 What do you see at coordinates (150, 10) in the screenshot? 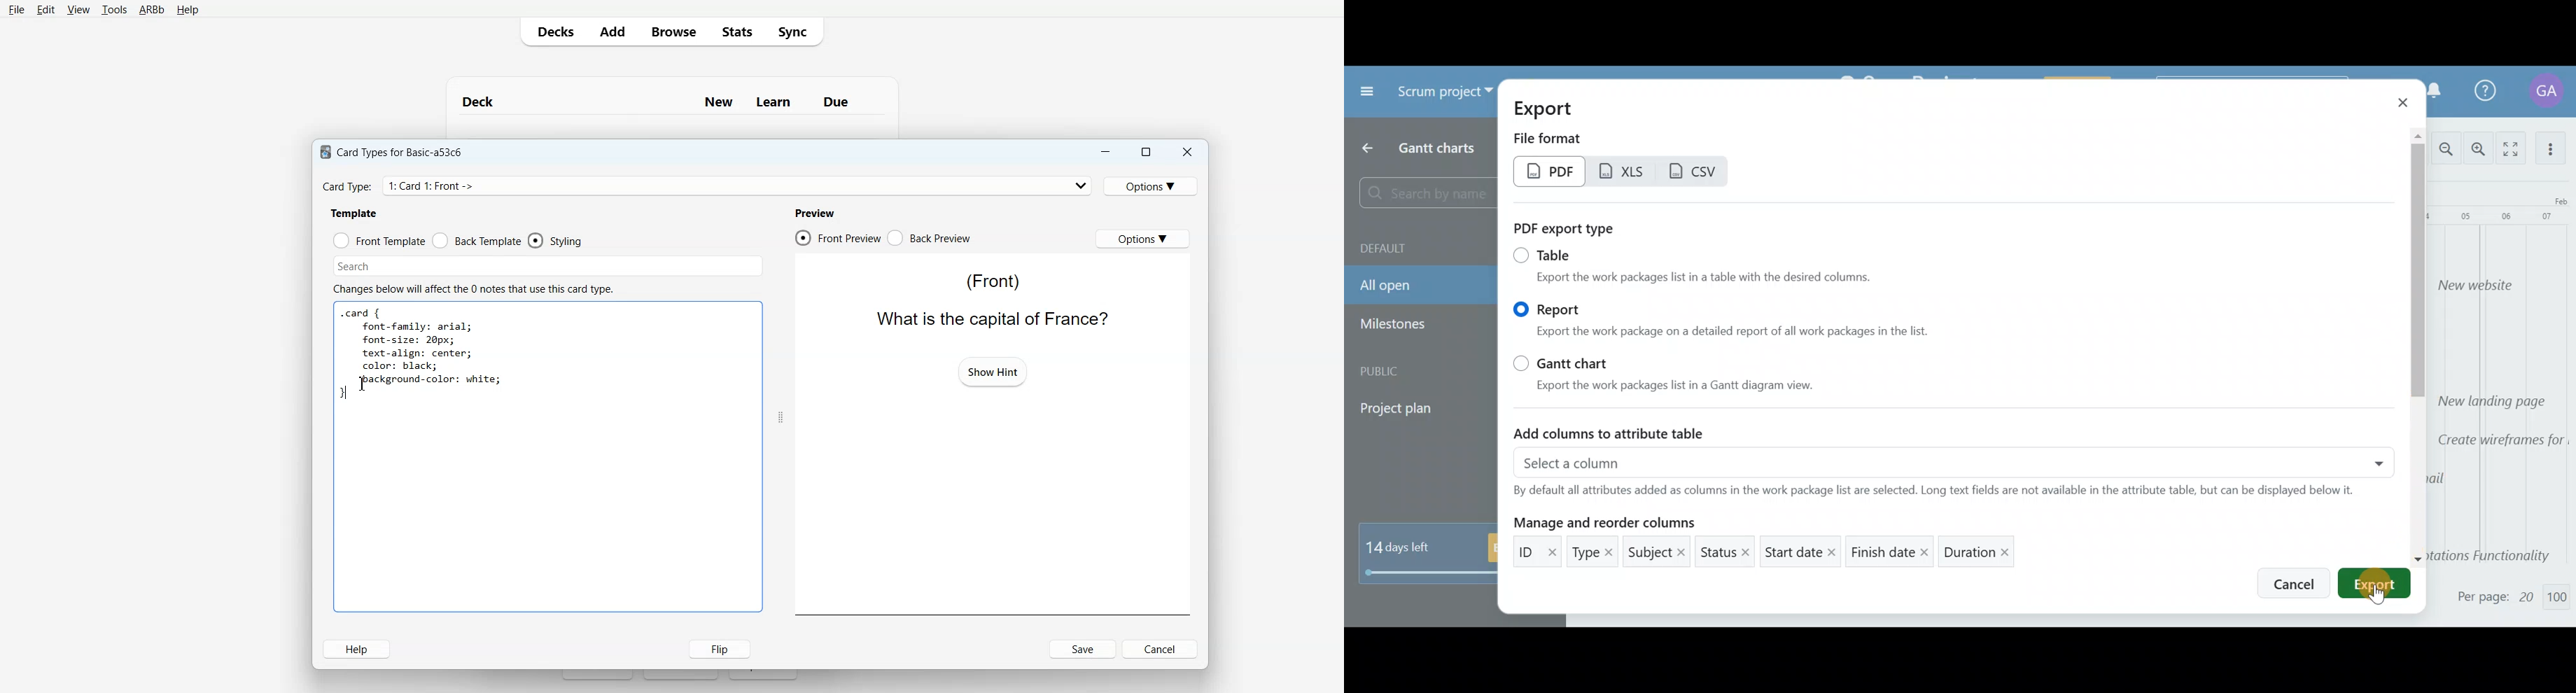
I see `ARBb` at bounding box center [150, 10].